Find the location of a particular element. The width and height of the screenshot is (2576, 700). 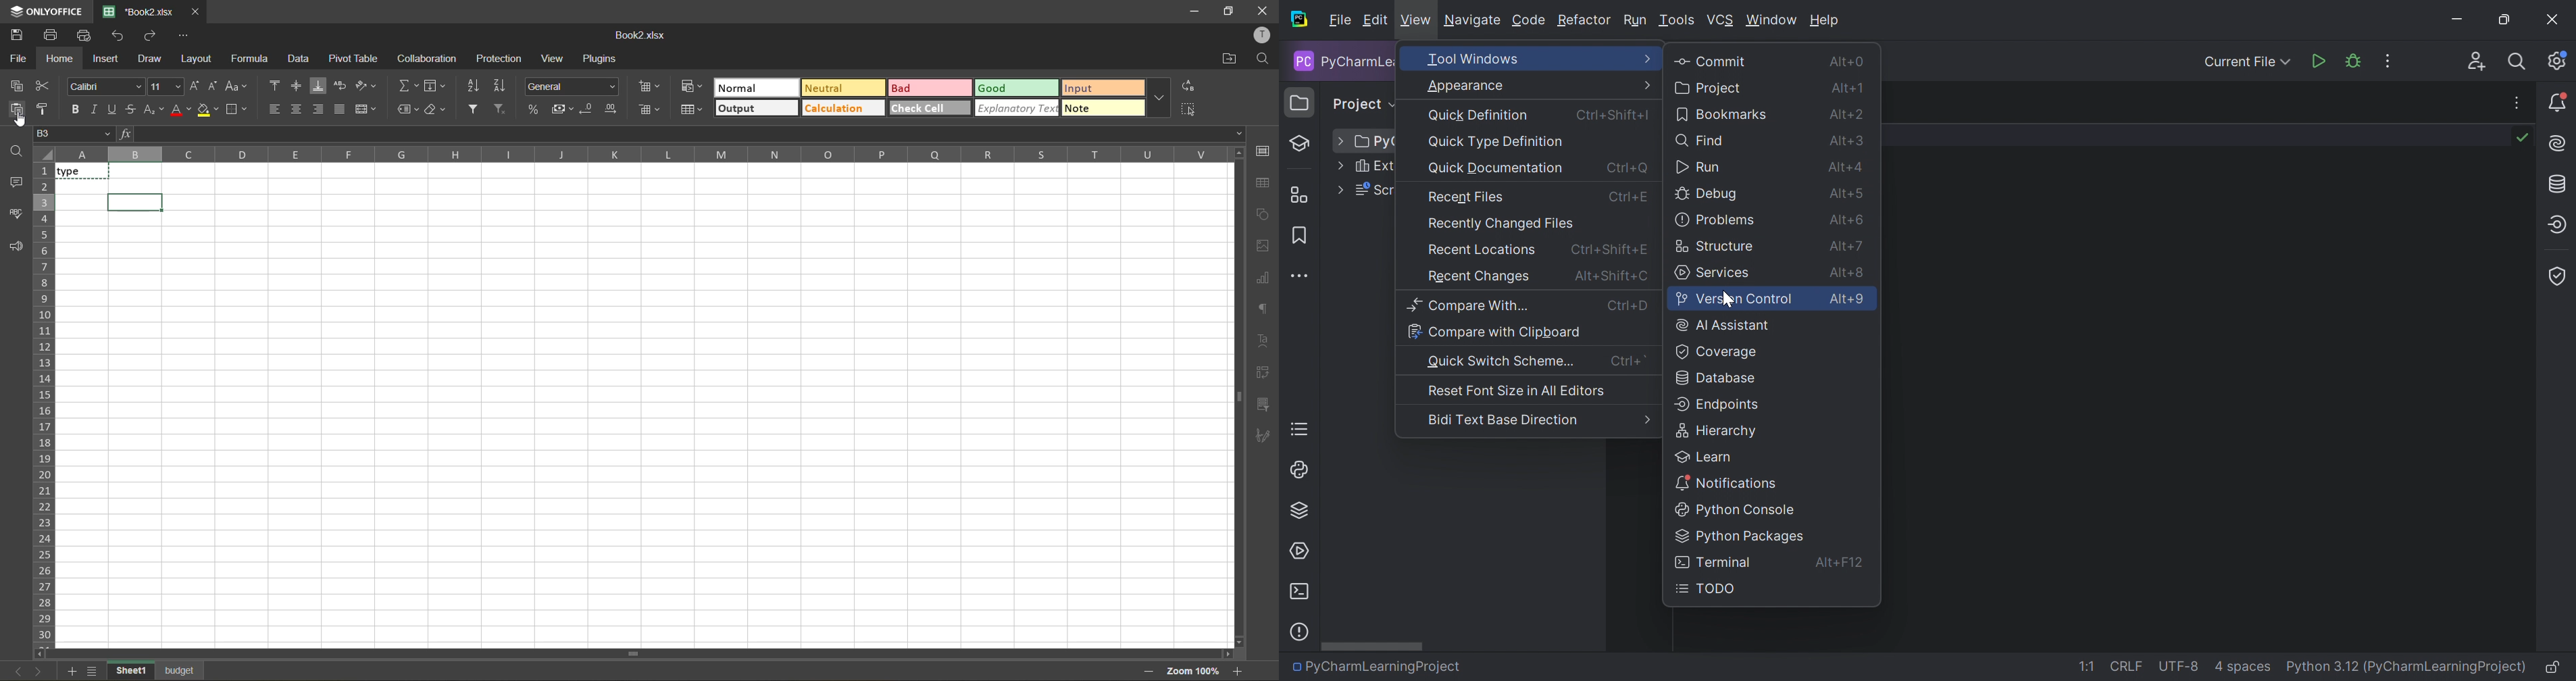

Alt+7 is located at coordinates (1846, 243).